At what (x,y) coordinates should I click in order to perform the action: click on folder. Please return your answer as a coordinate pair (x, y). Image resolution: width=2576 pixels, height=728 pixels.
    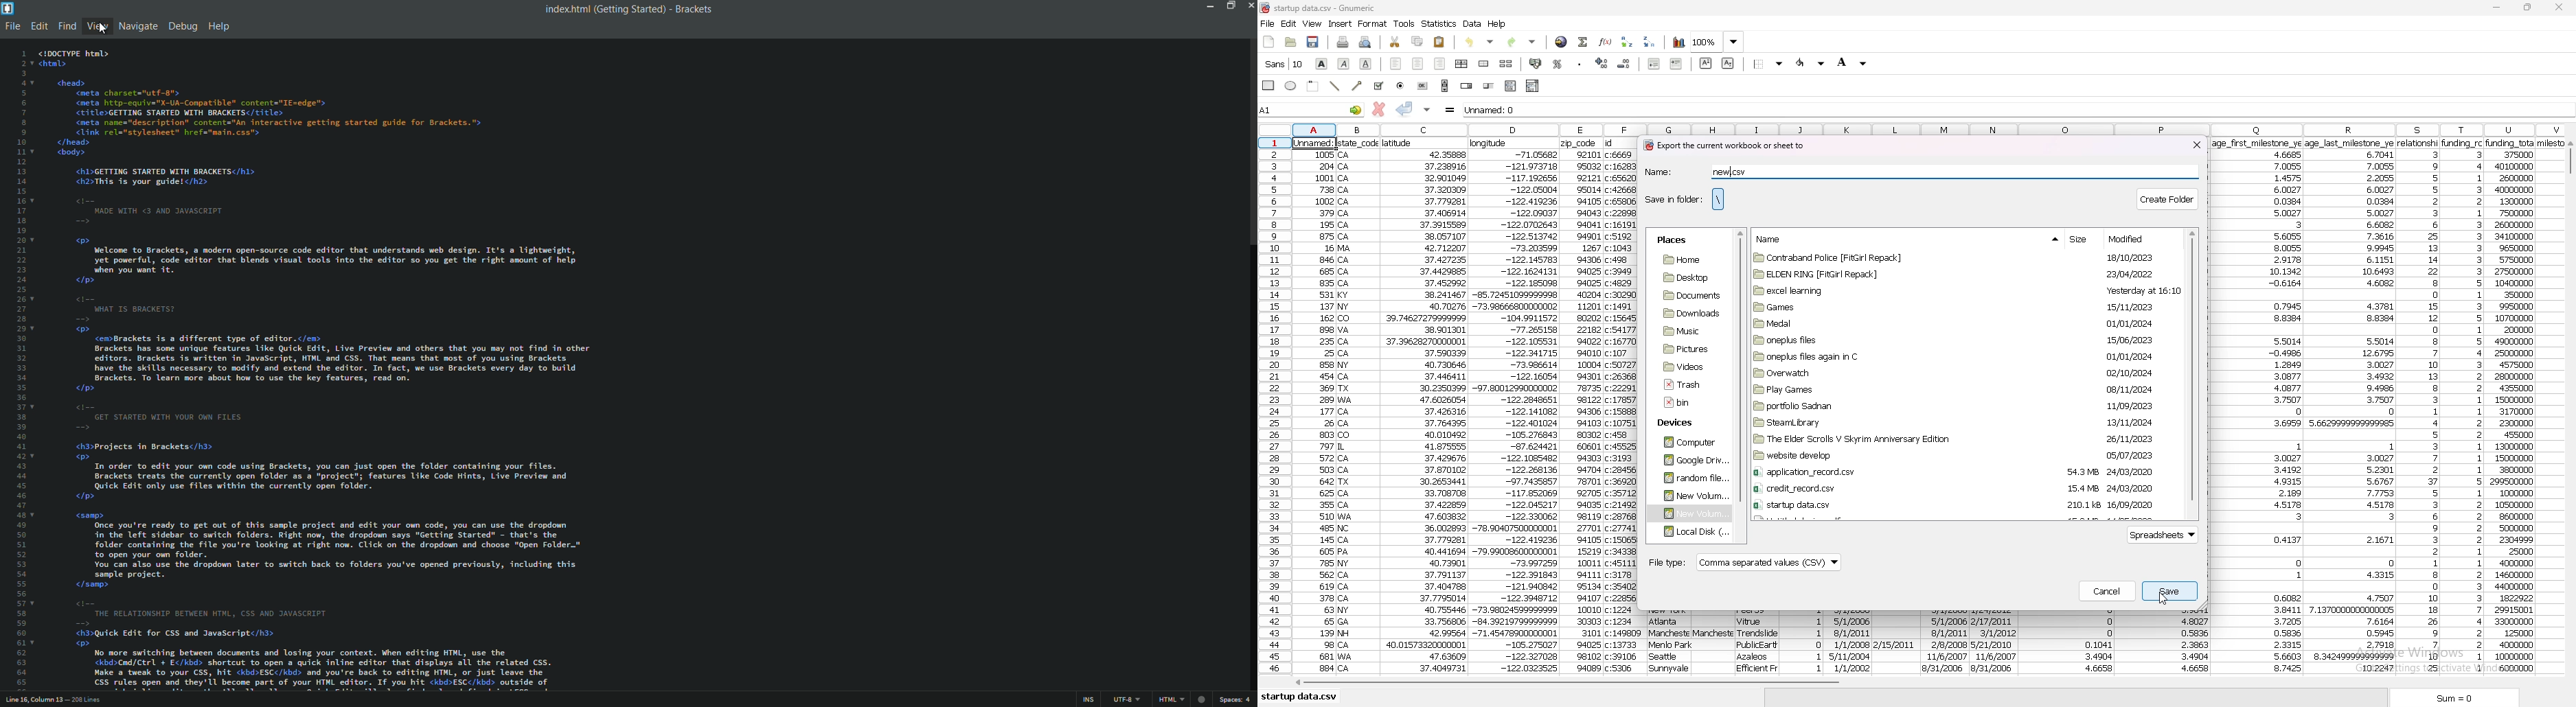
    Looking at the image, I should click on (1686, 332).